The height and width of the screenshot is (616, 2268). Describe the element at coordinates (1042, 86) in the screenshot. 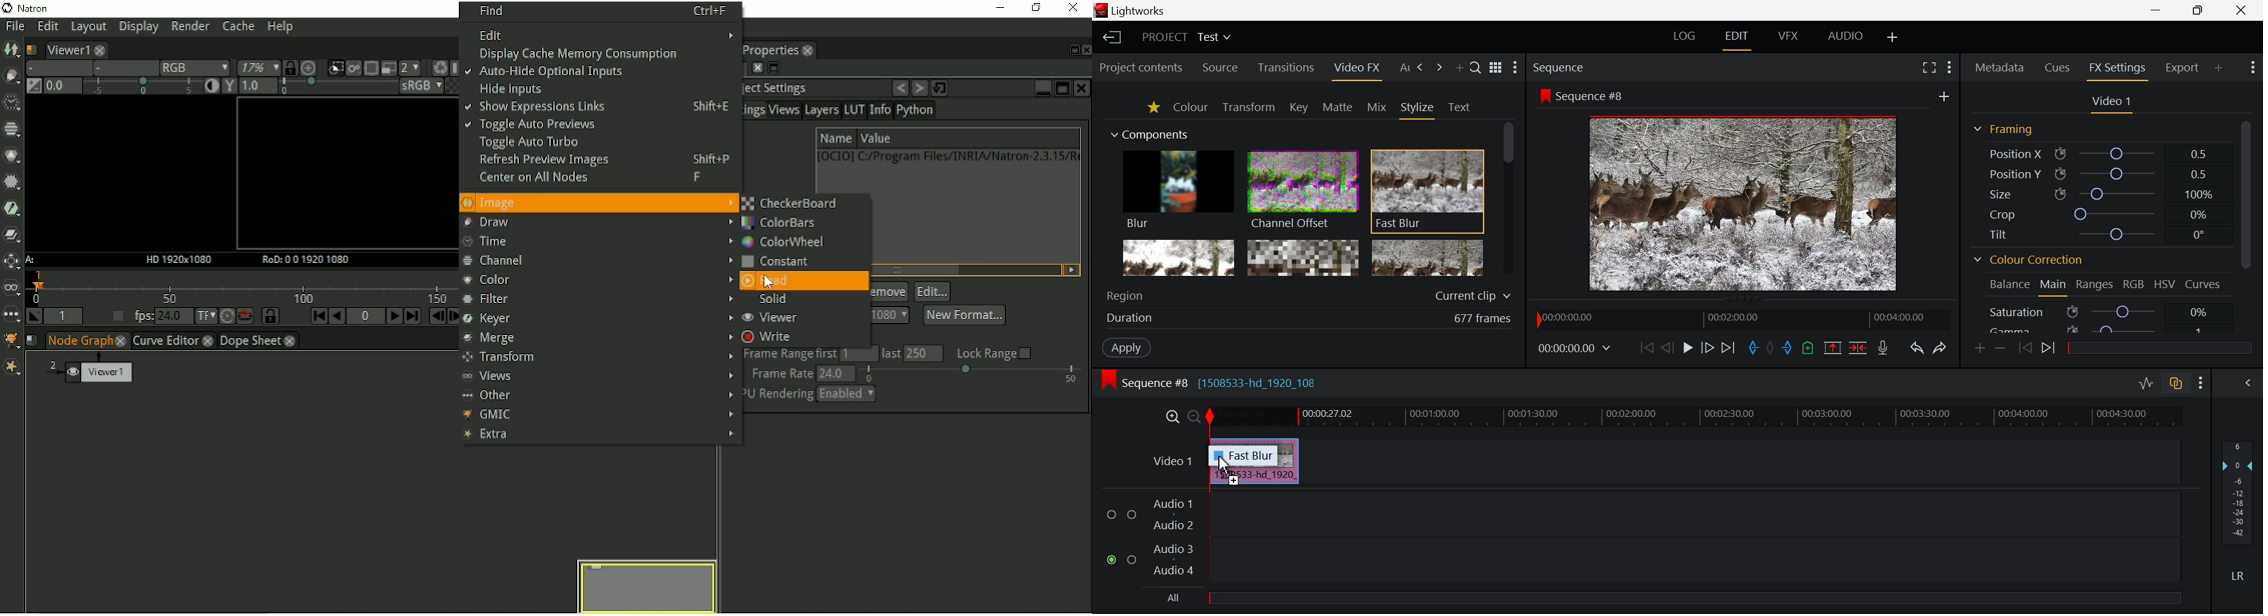

I see `Minimize` at that location.